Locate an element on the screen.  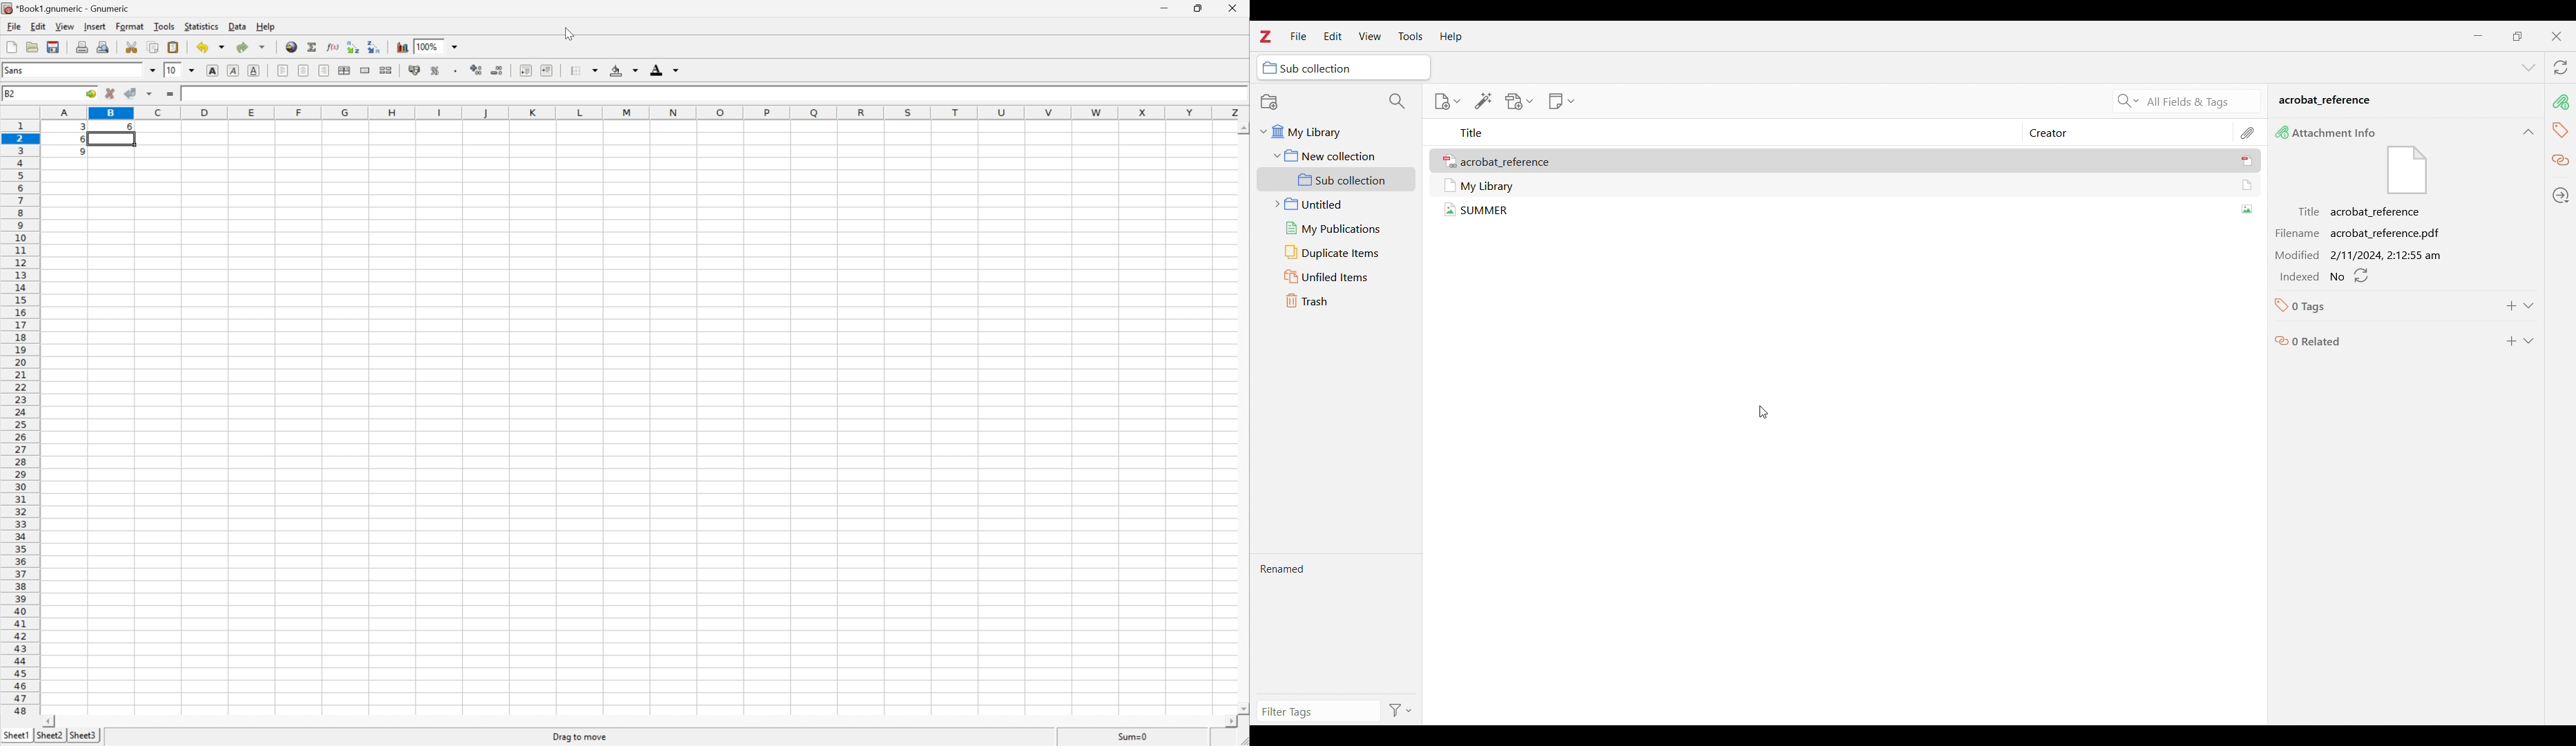
Expand is located at coordinates (2528, 341).